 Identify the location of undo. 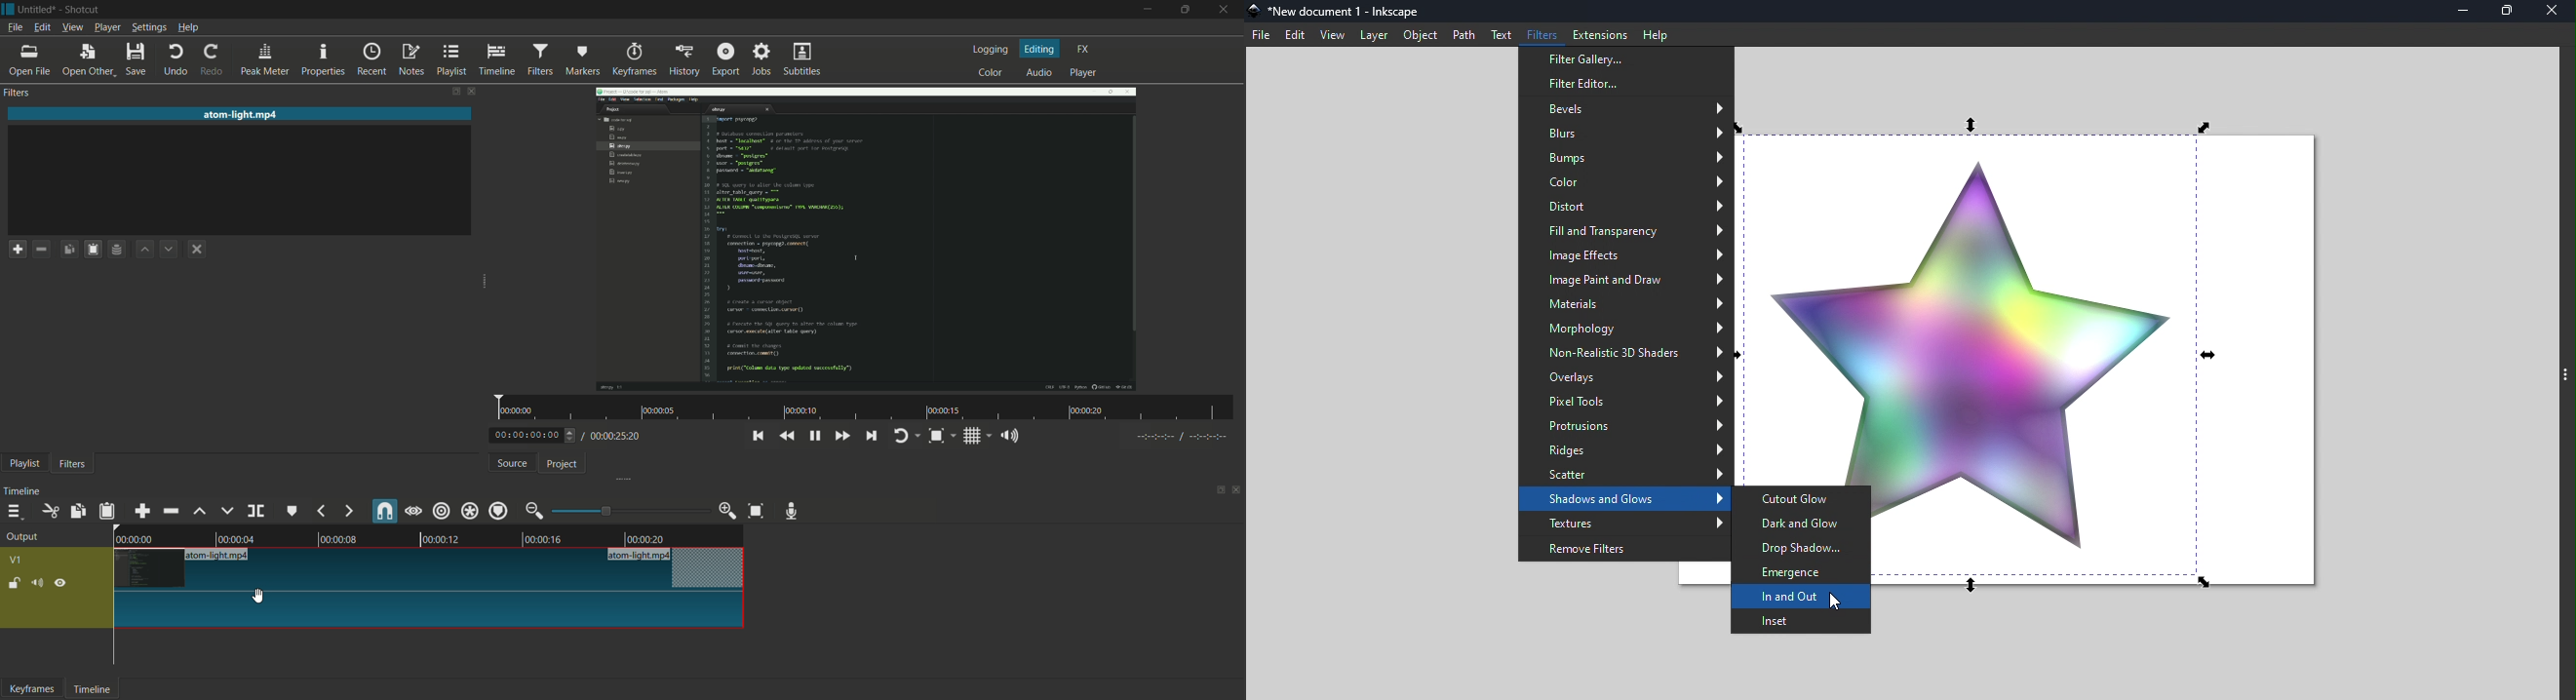
(174, 58).